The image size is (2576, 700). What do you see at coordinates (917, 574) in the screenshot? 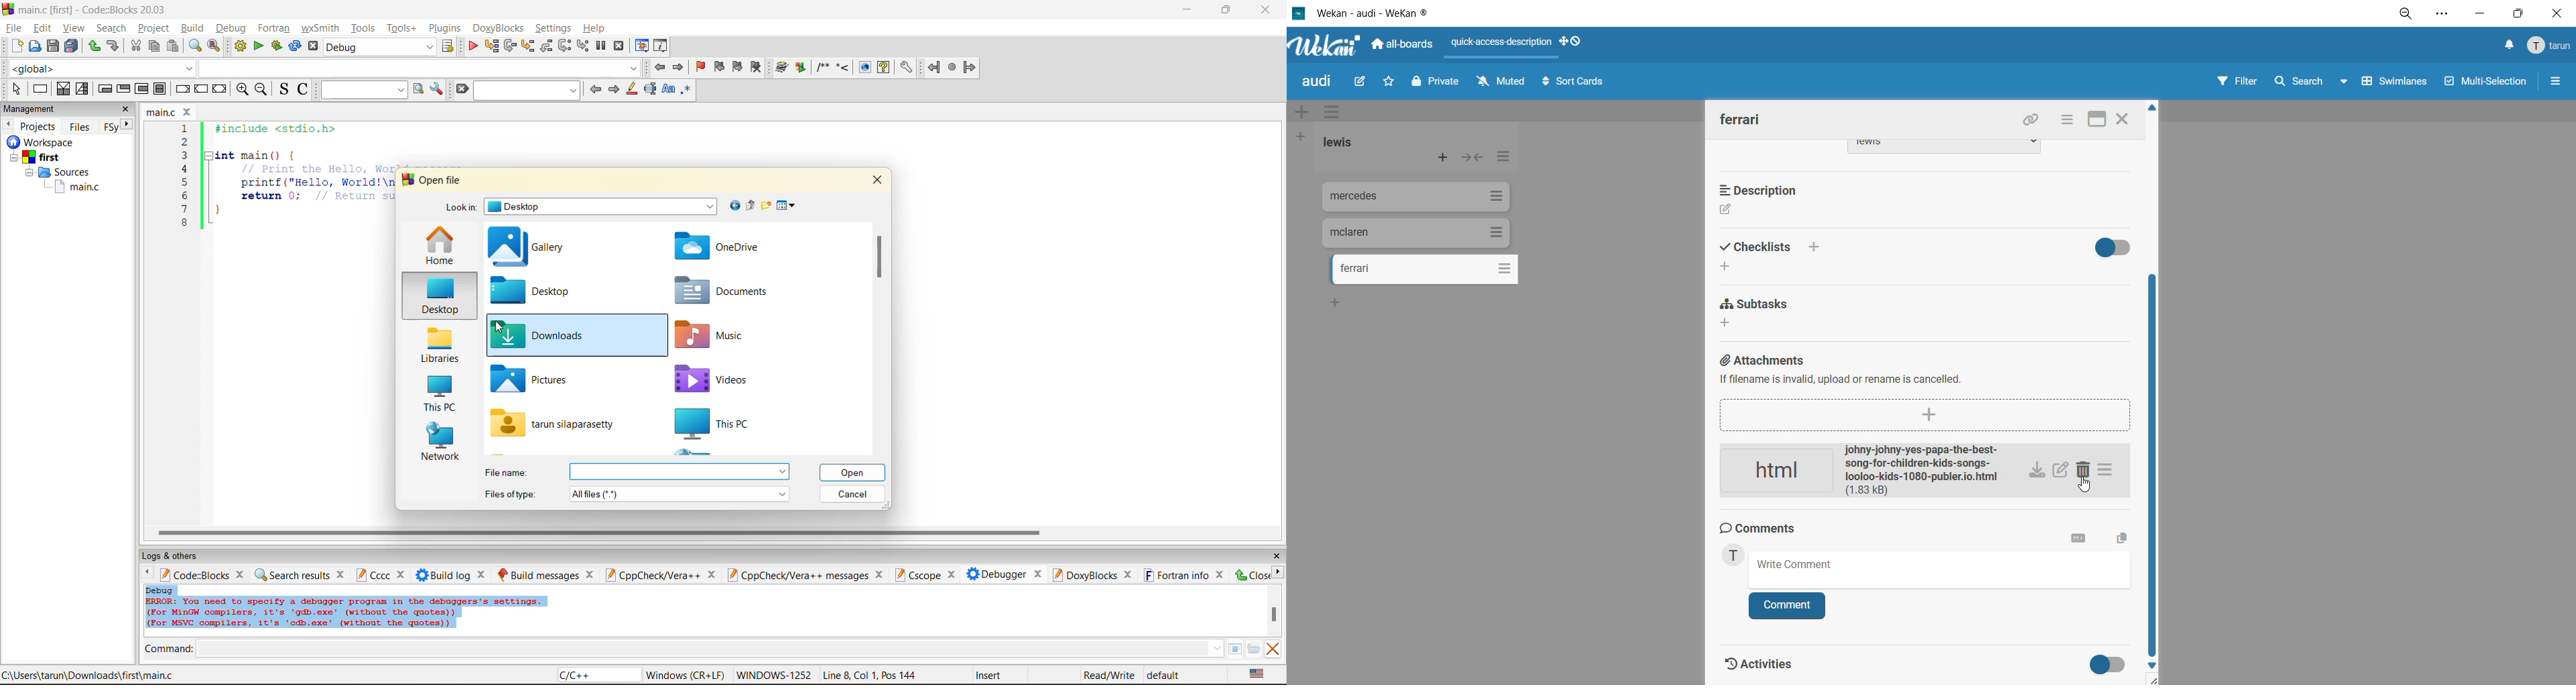
I see `cscope` at bounding box center [917, 574].